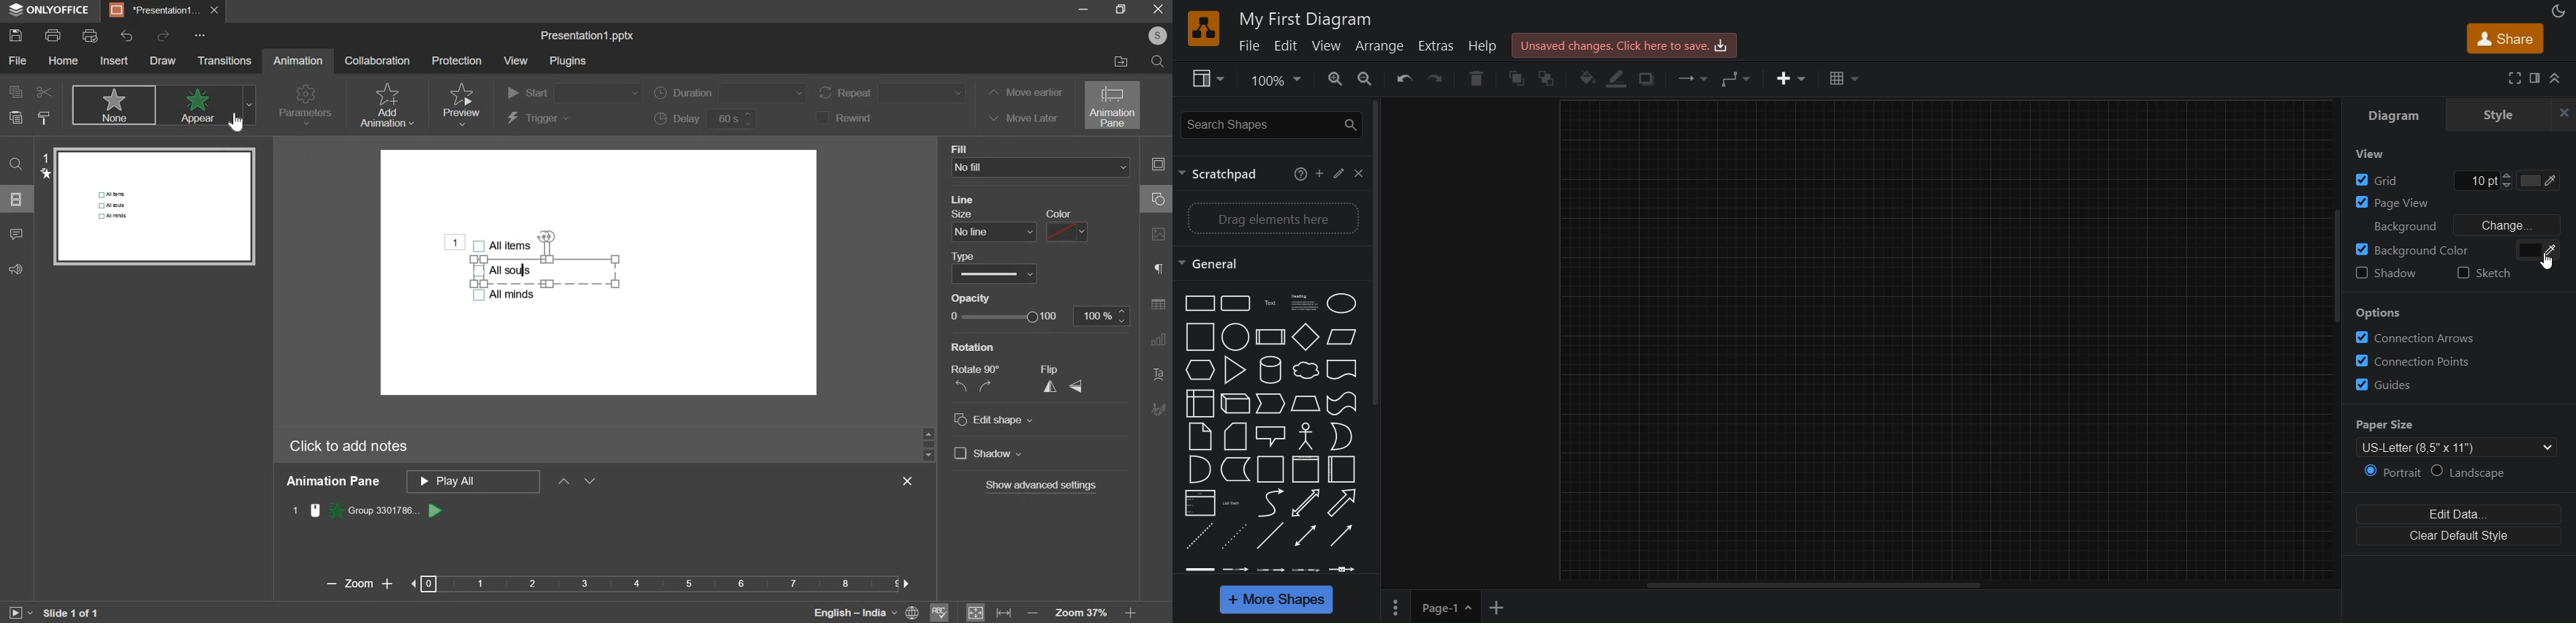  Describe the element at coordinates (332, 482) in the screenshot. I see `animation pane` at that location.